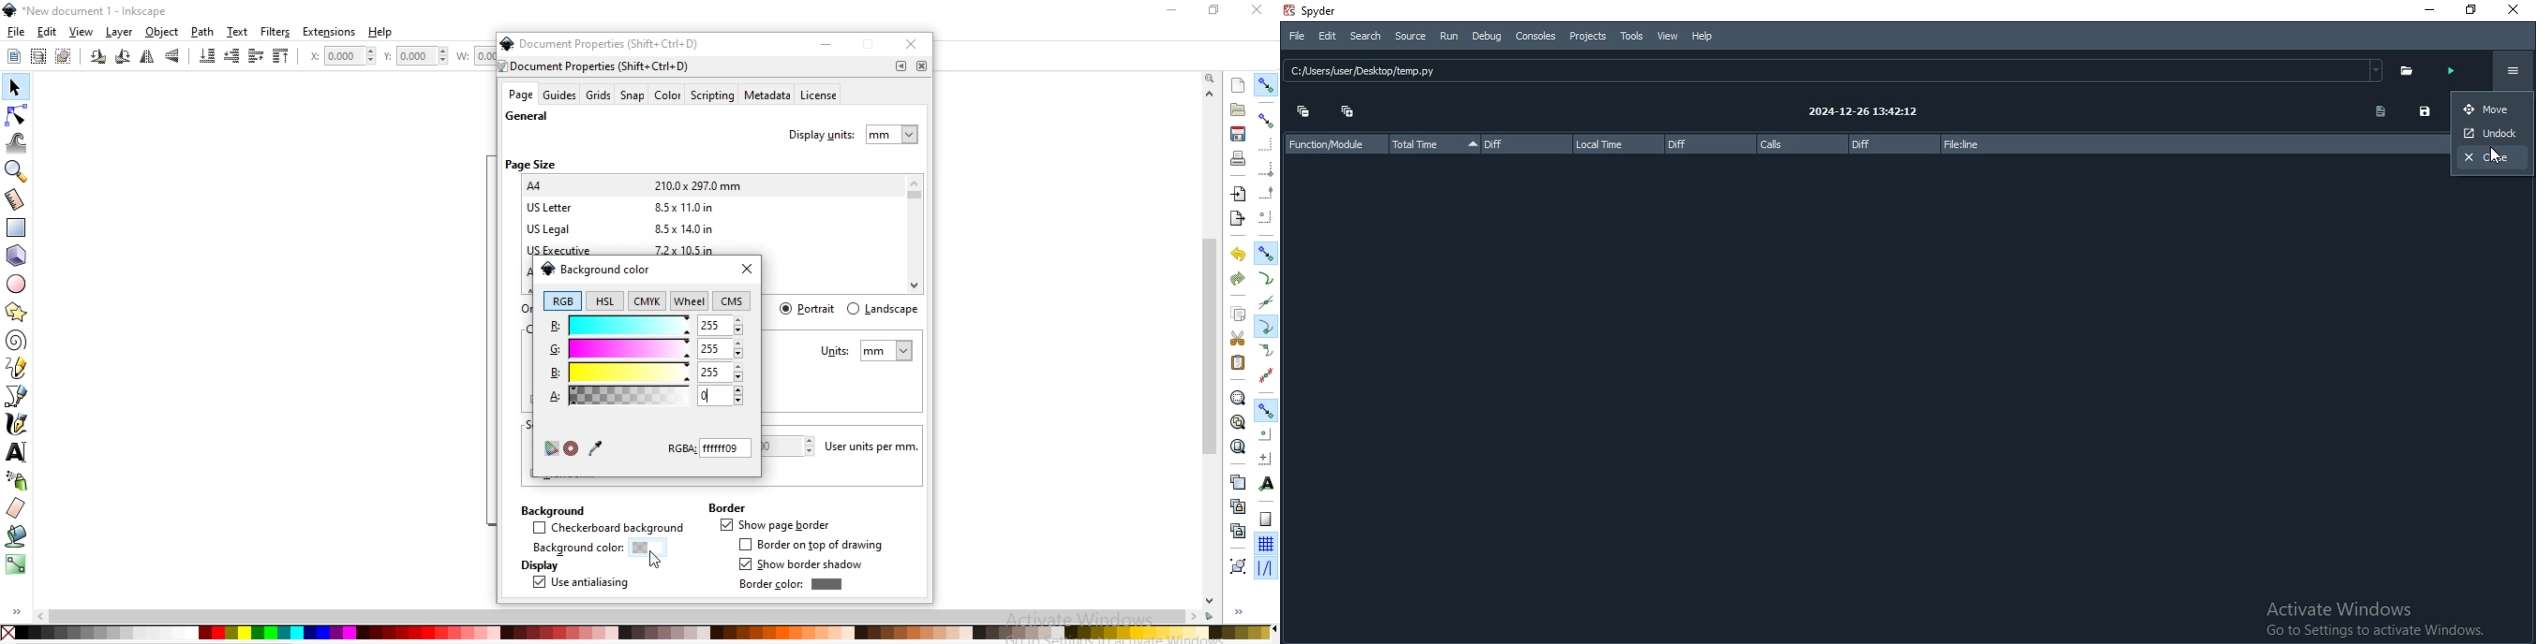  I want to click on undo, so click(1235, 255).